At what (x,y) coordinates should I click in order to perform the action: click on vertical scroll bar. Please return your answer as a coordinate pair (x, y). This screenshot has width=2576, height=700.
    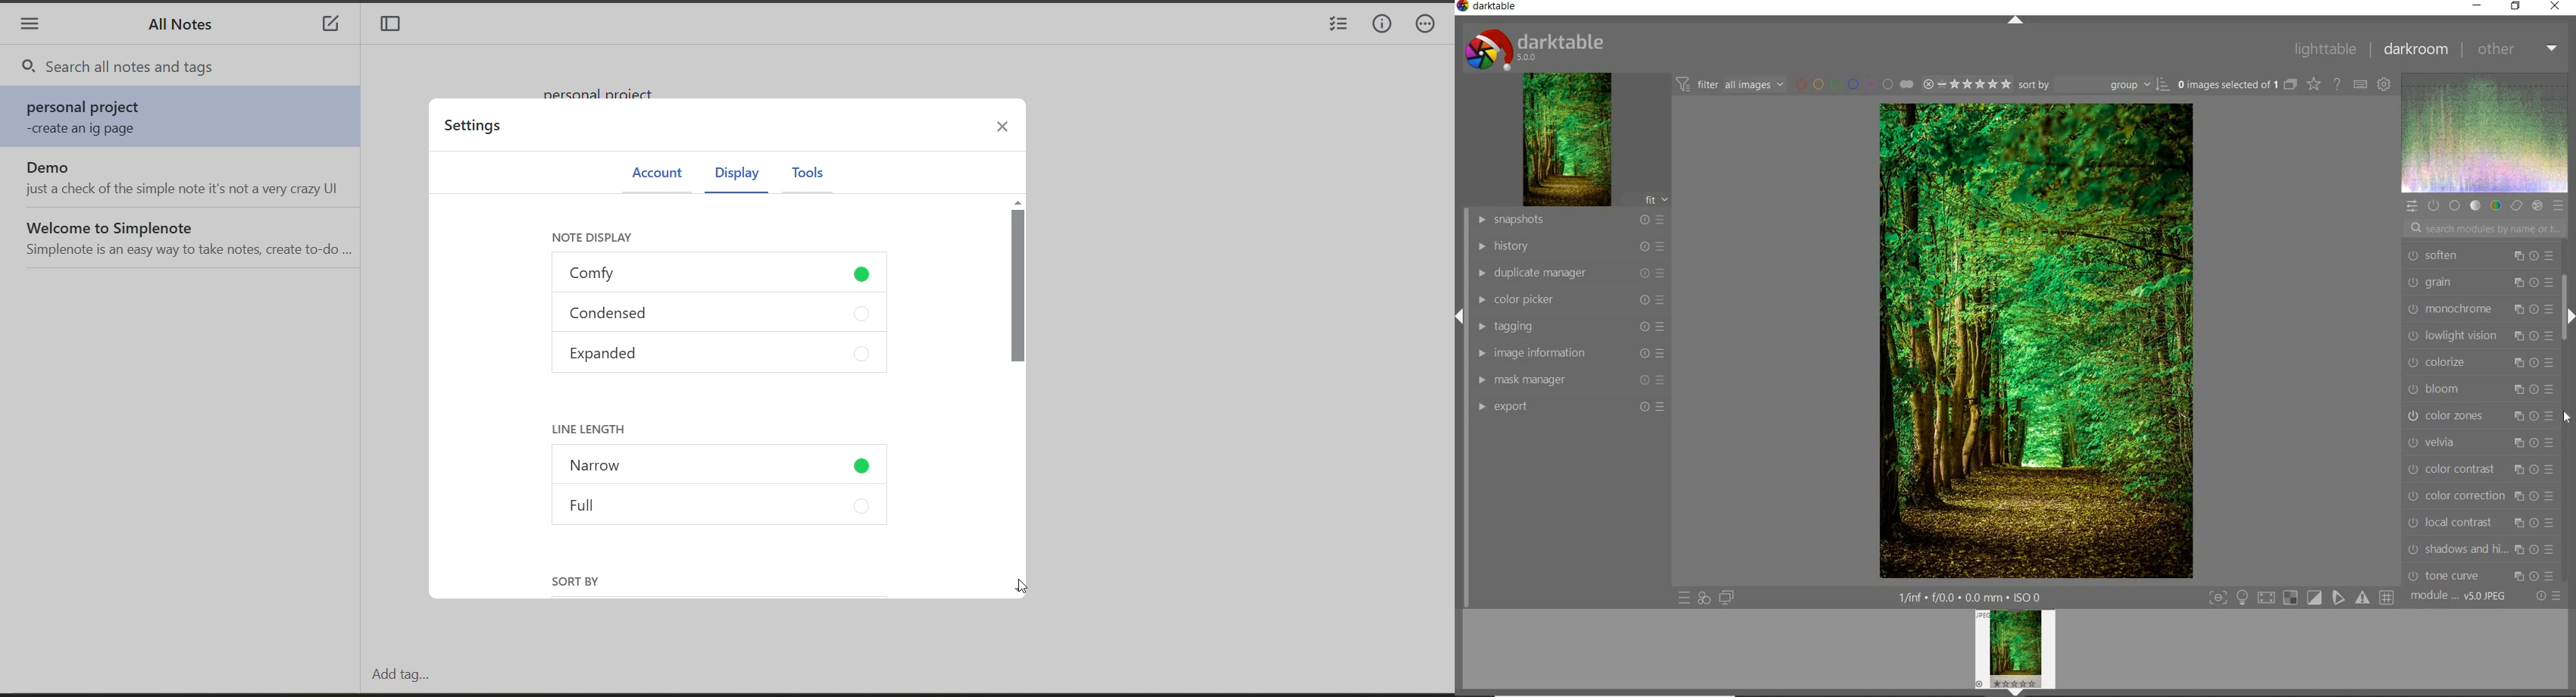
    Looking at the image, I should click on (1018, 395).